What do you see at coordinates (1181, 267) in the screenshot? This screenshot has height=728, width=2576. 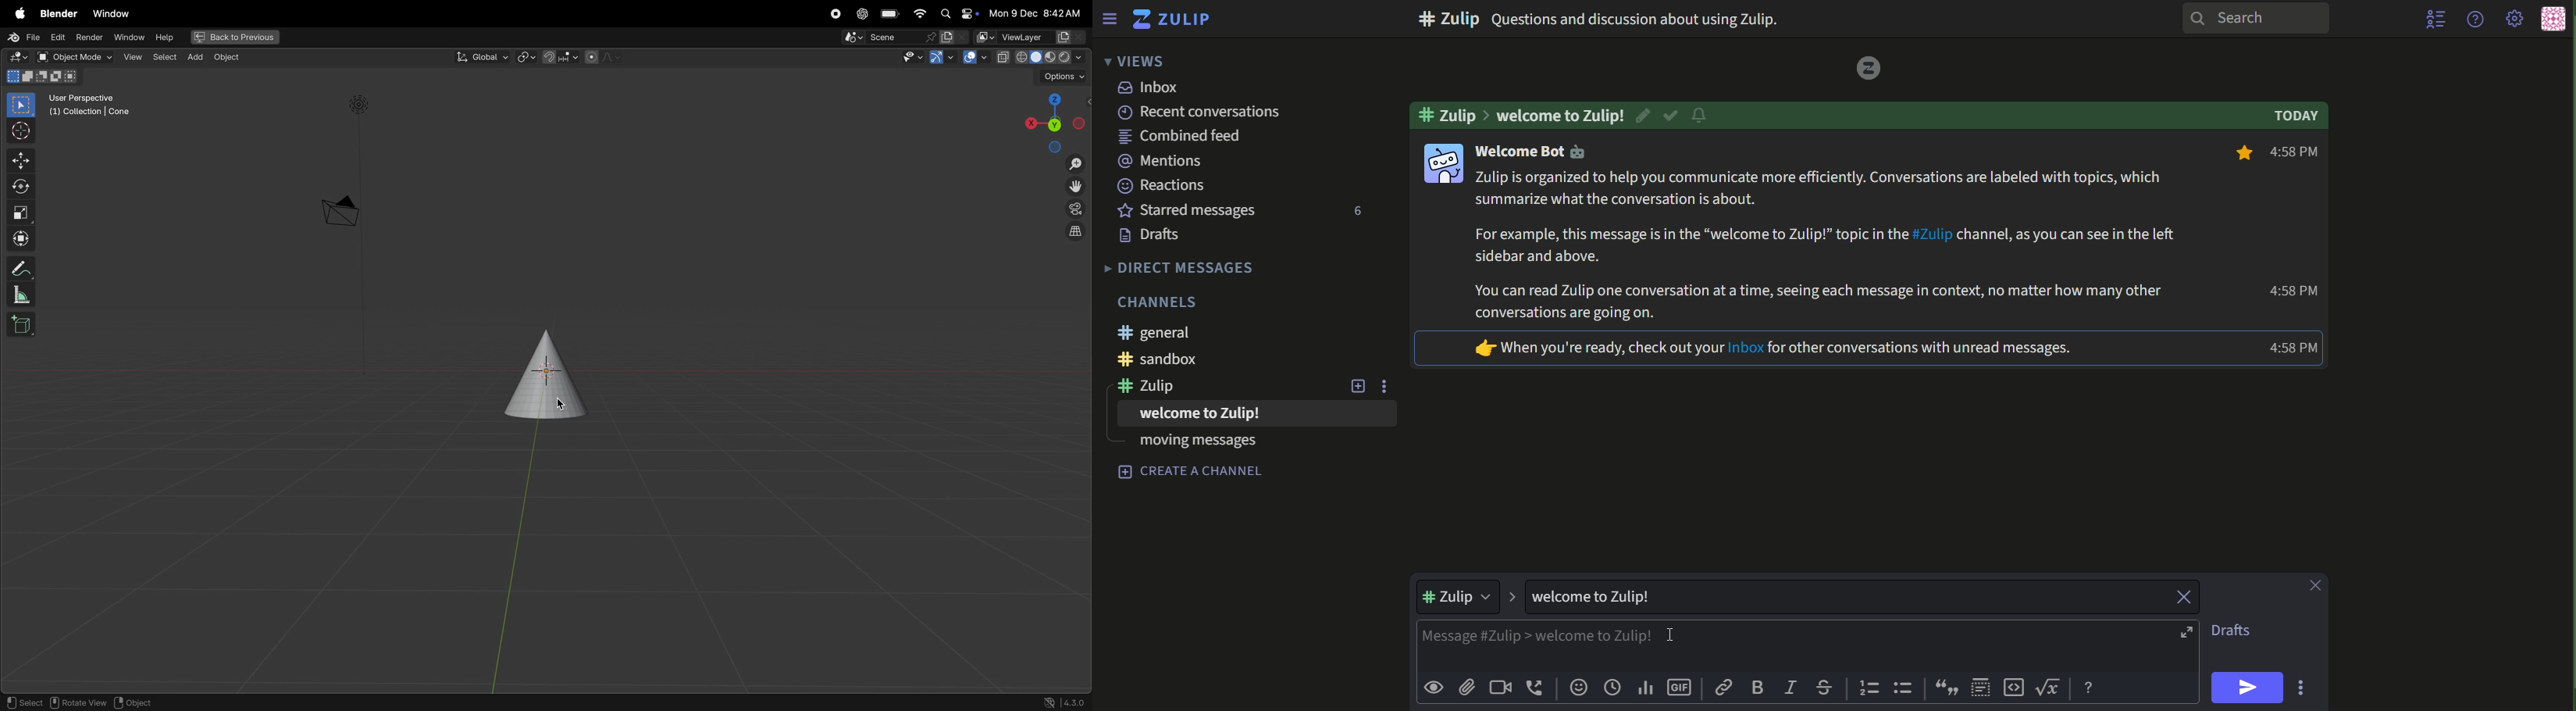 I see `text` at bounding box center [1181, 267].